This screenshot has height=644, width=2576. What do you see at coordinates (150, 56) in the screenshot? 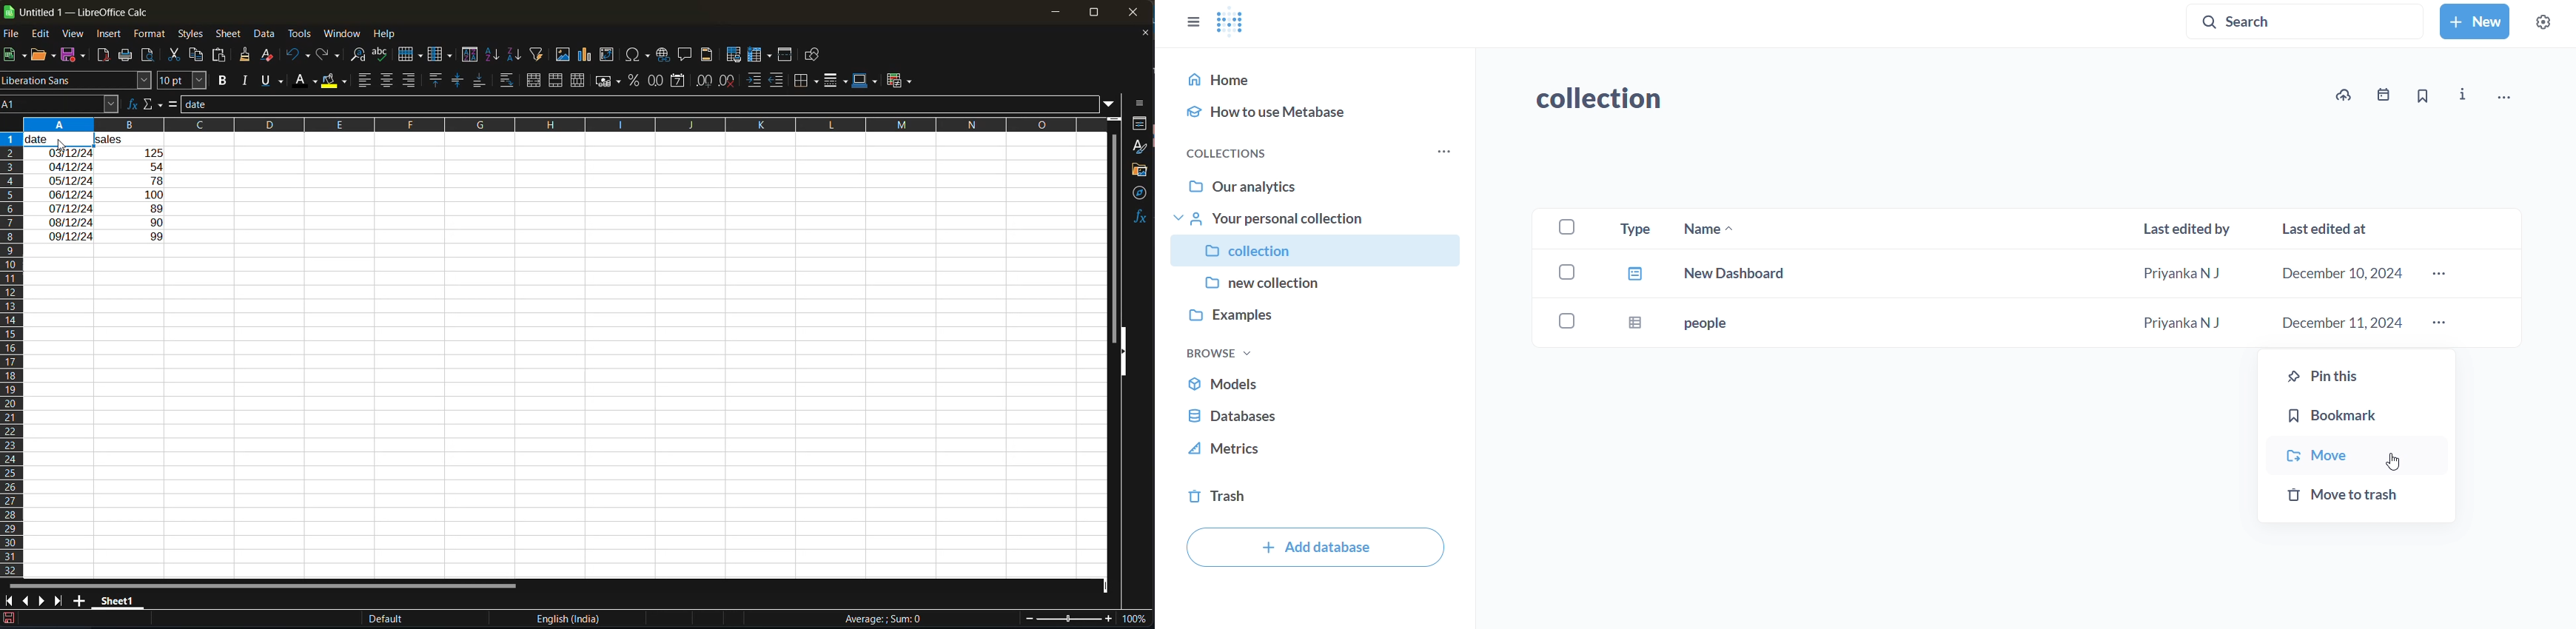
I see `toggle print preview` at bounding box center [150, 56].